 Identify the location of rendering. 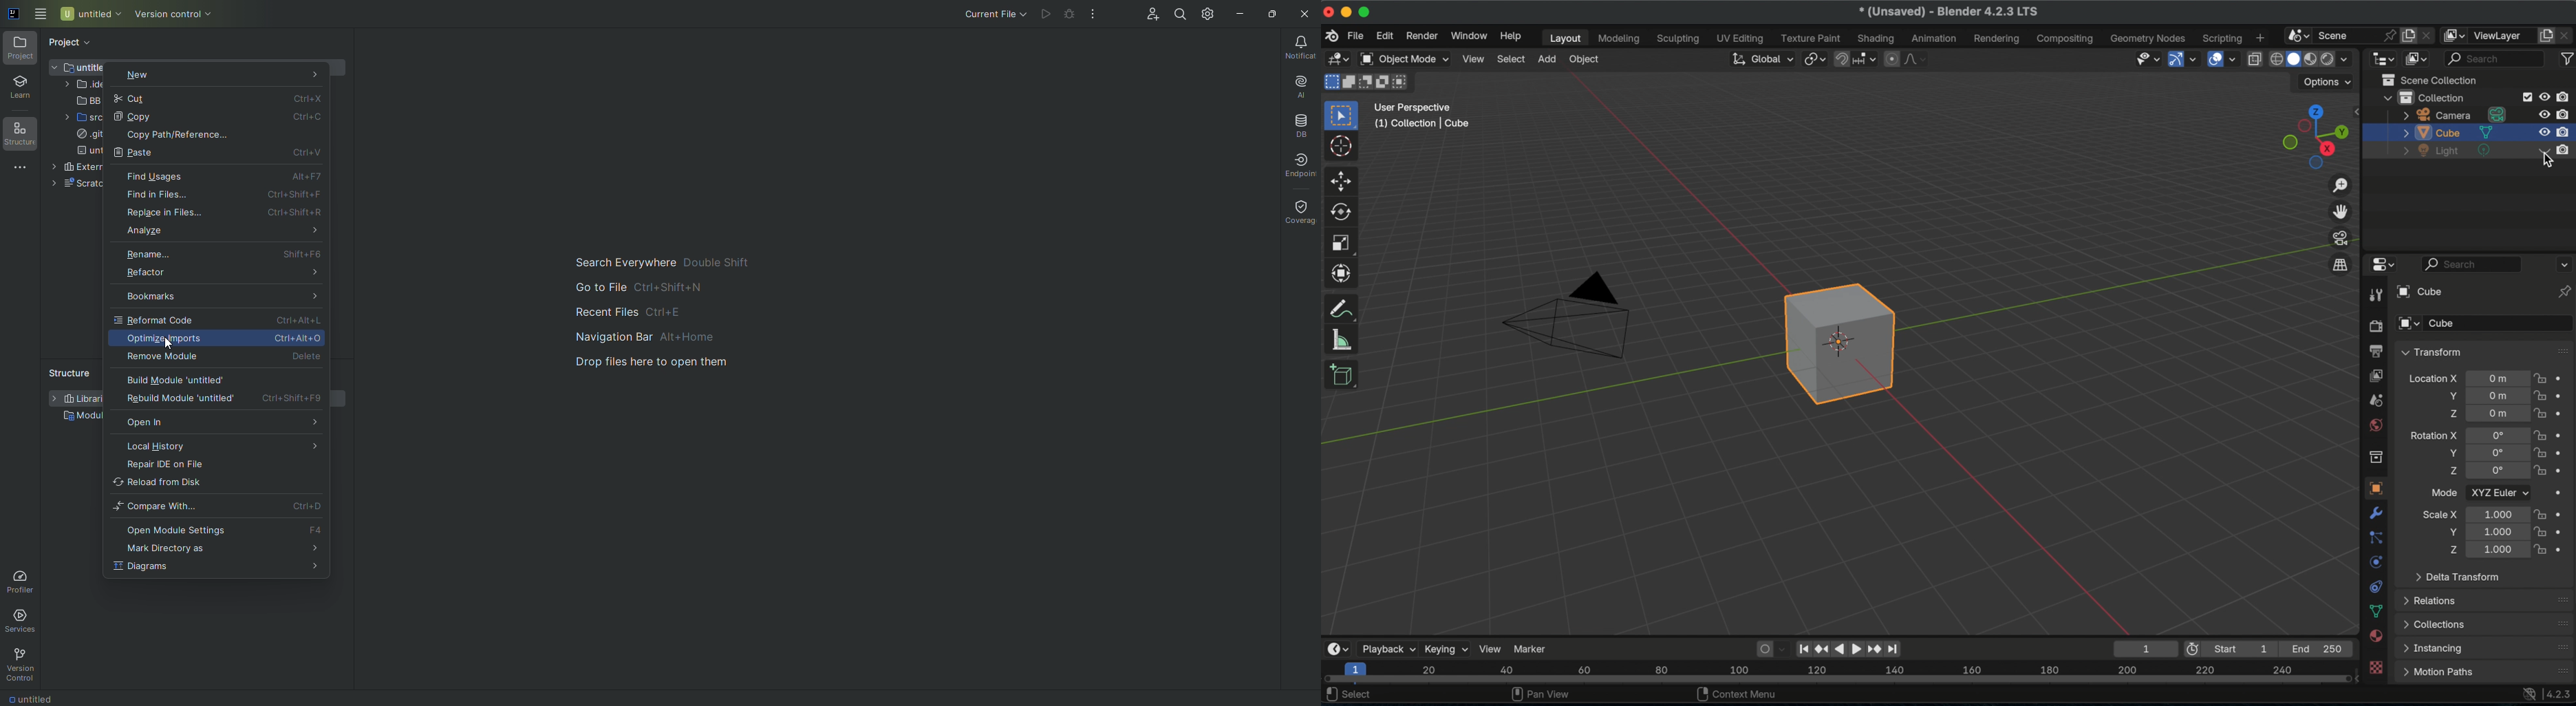
(1998, 38).